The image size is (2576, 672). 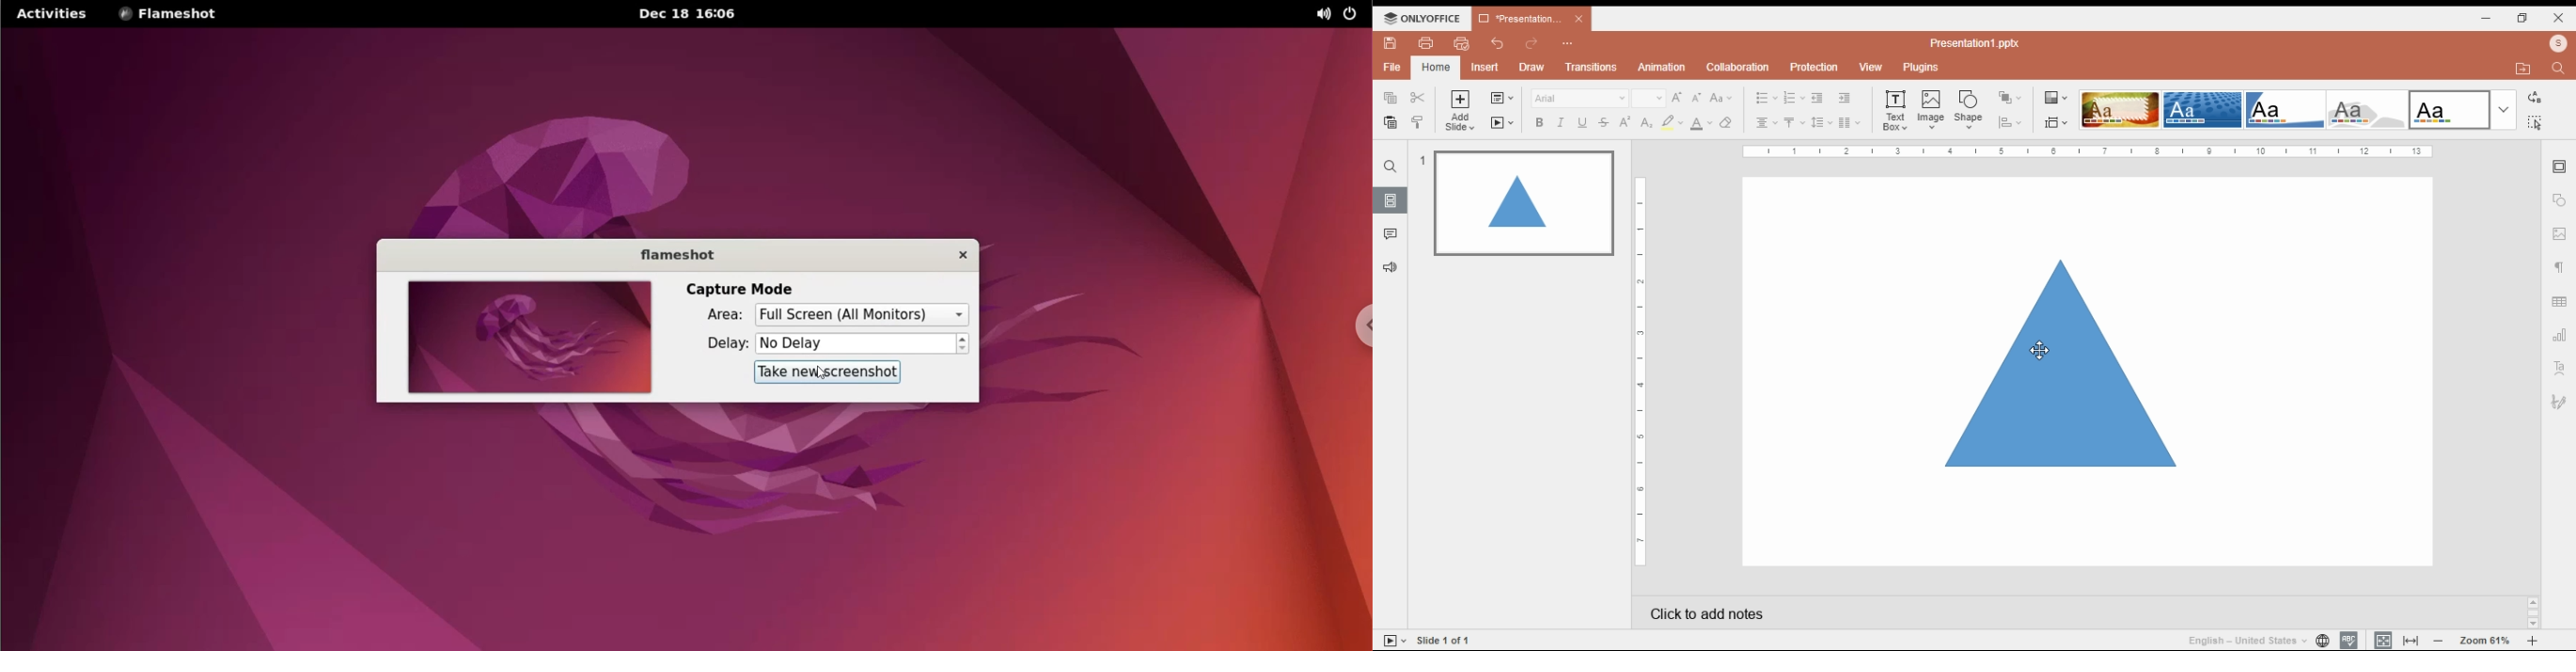 What do you see at coordinates (1540, 122) in the screenshot?
I see `bold` at bounding box center [1540, 122].